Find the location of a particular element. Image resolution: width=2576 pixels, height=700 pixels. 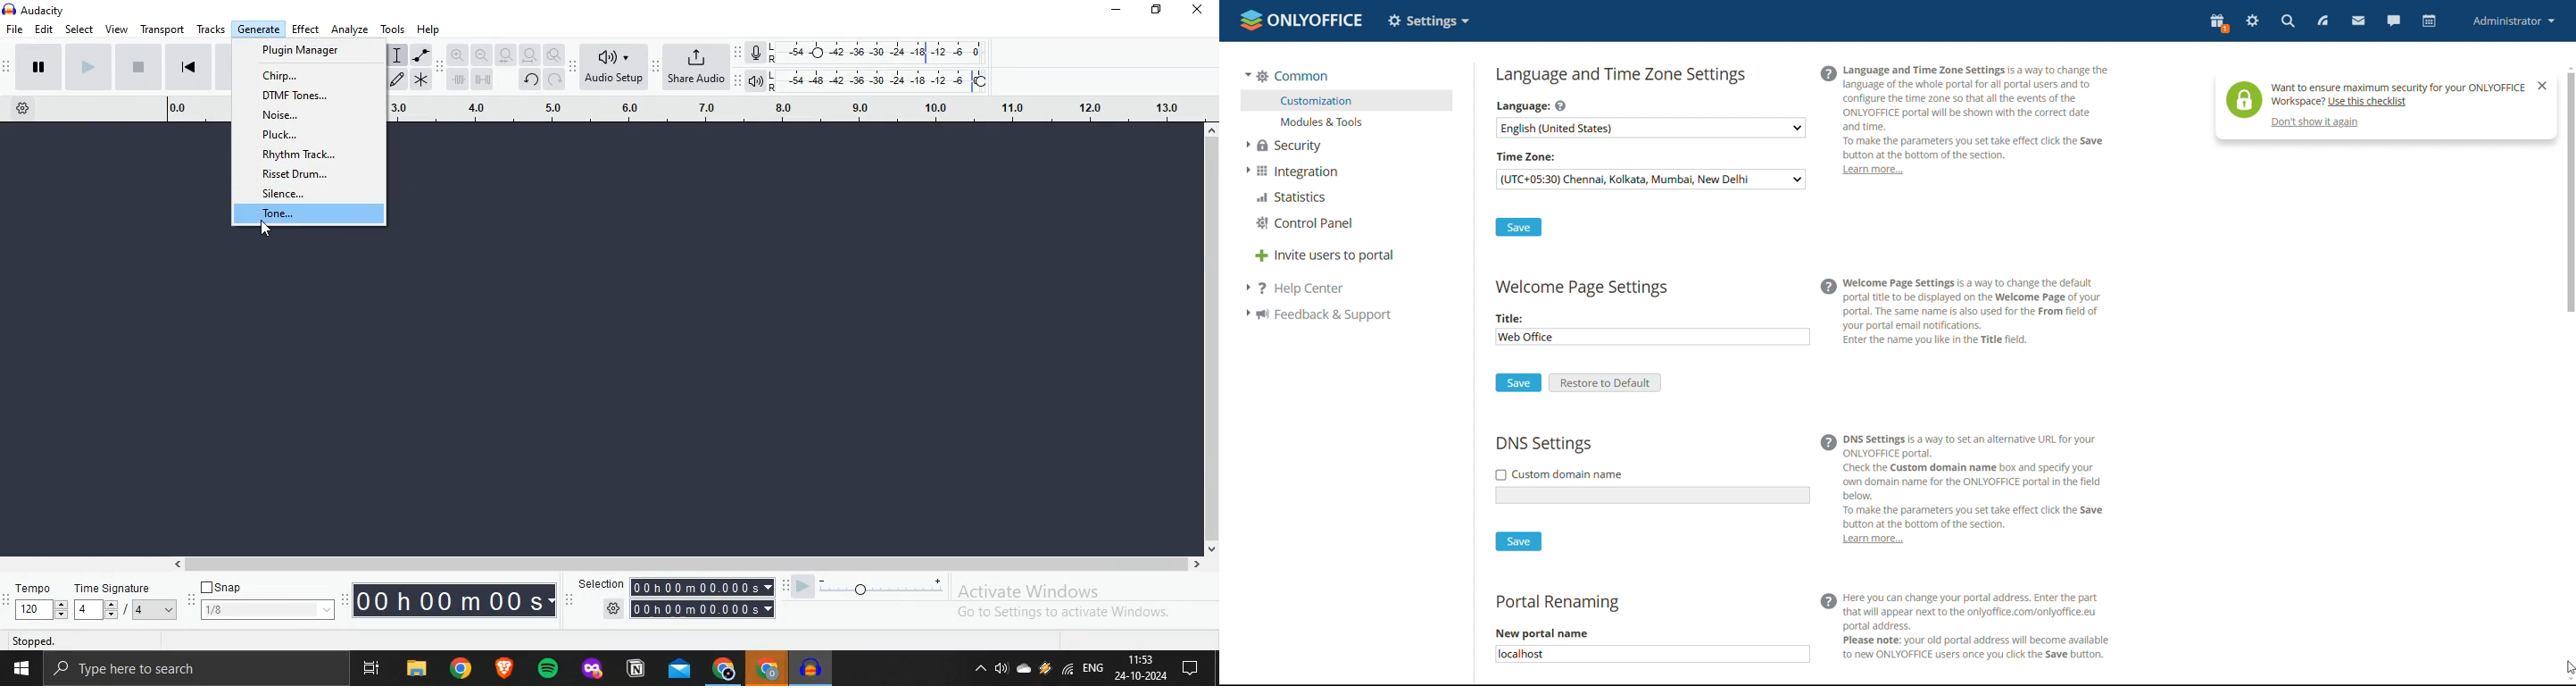

Chrome is located at coordinates (722, 670).